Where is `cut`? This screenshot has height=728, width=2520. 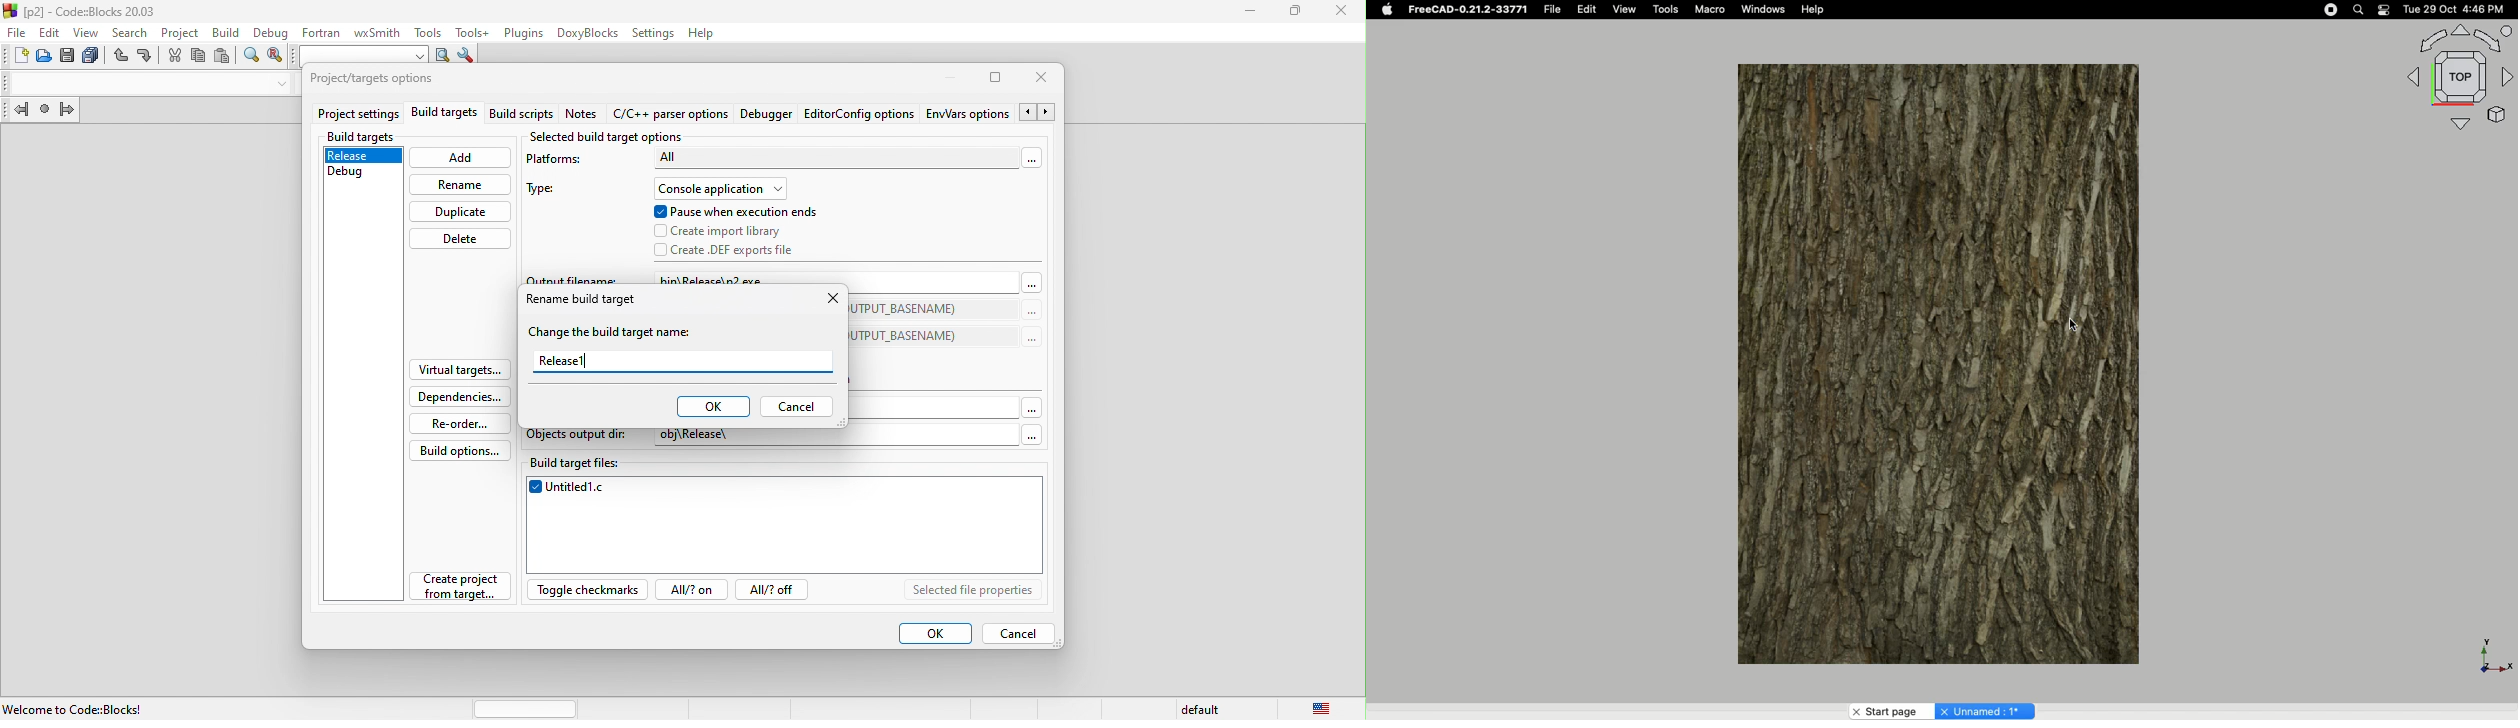 cut is located at coordinates (173, 56).